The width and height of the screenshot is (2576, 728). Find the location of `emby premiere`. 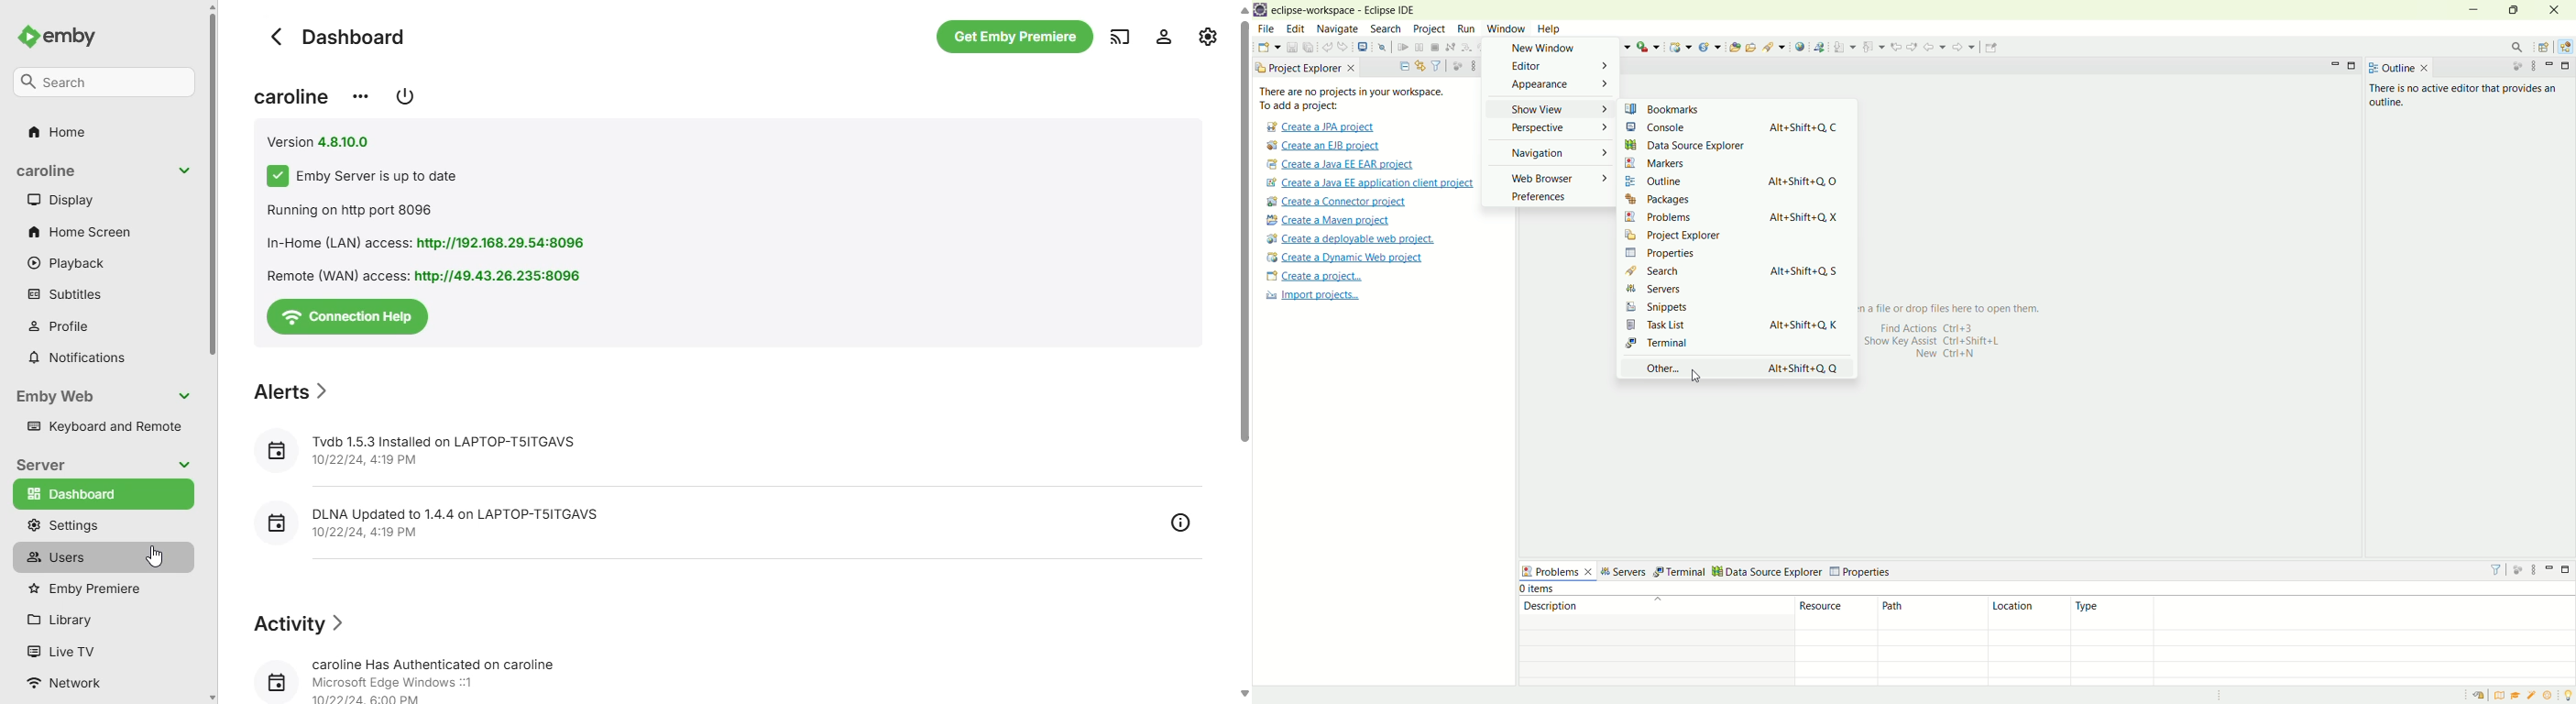

emby premiere is located at coordinates (83, 589).